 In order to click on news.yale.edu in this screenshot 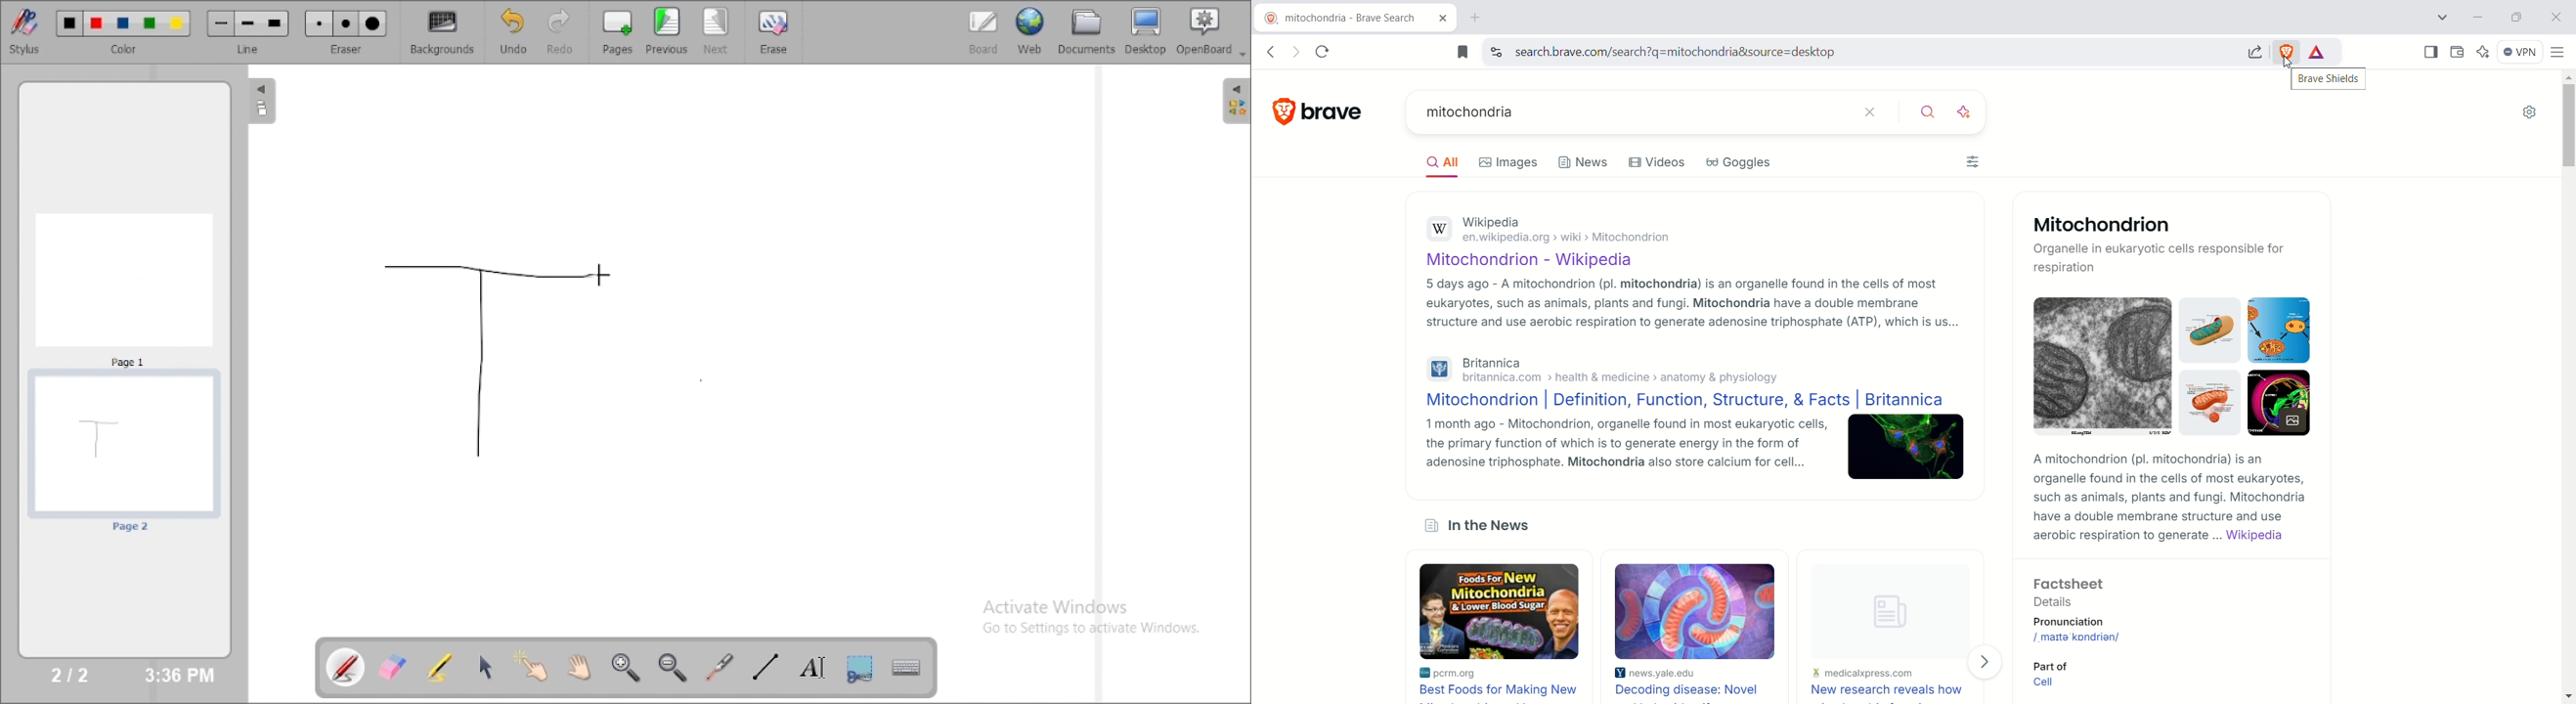, I will do `click(1664, 673)`.